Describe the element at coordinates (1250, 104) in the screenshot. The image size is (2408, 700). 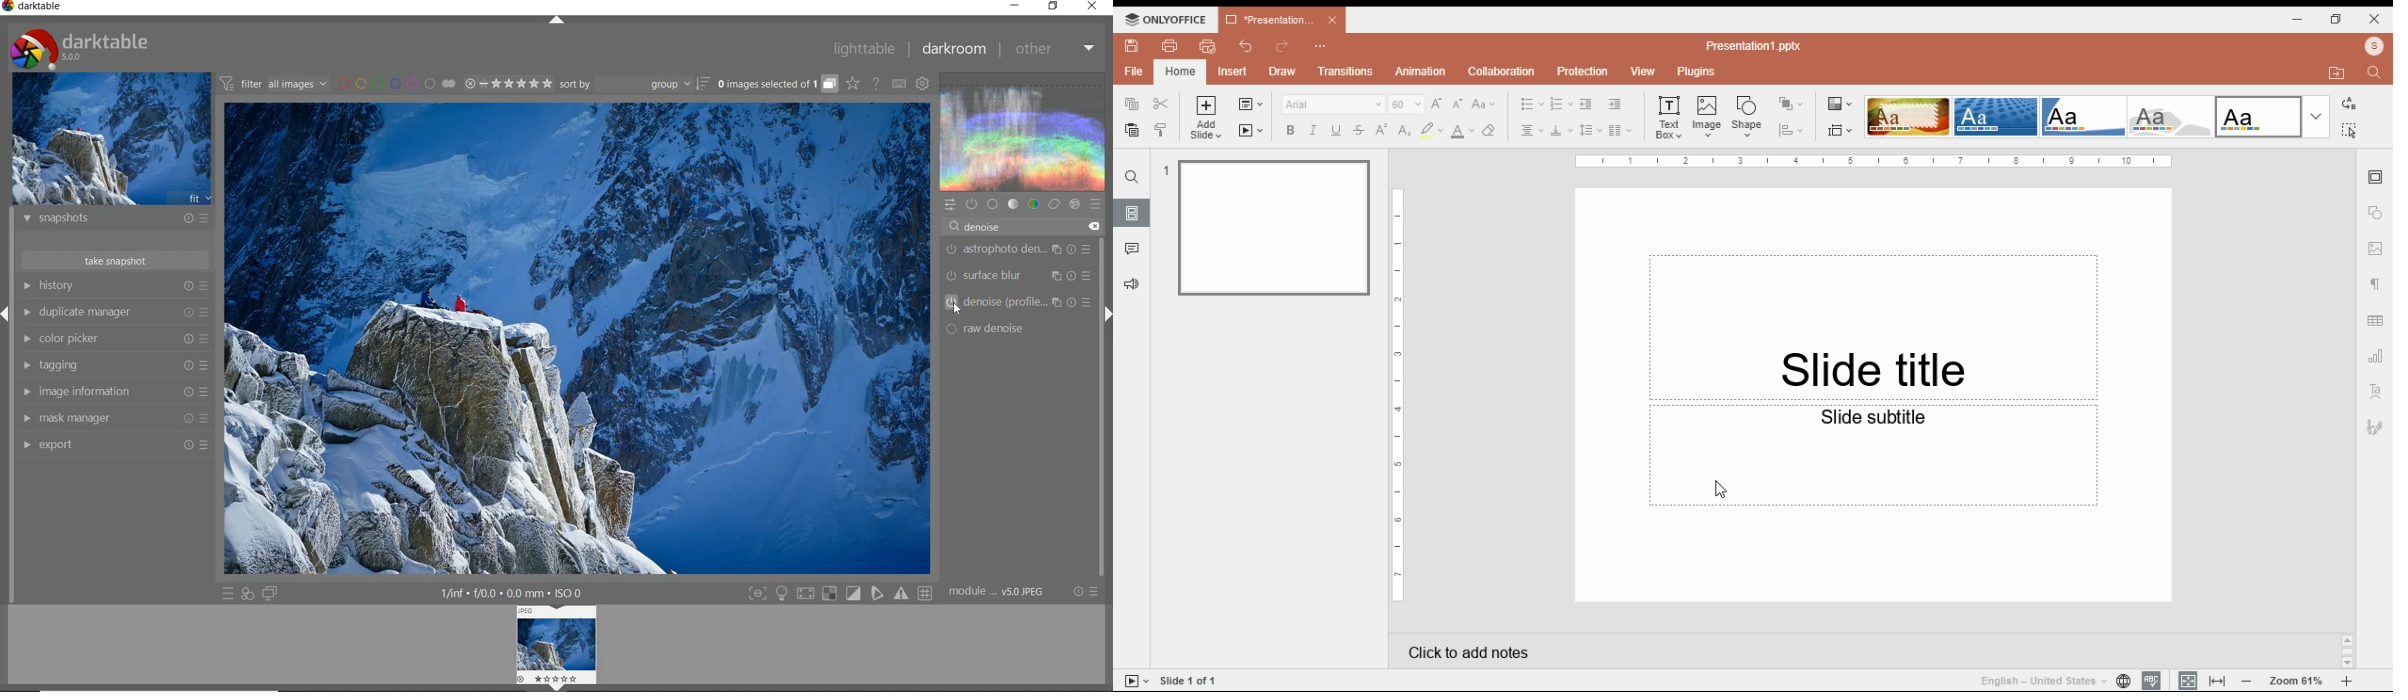
I see `change slide layout` at that location.